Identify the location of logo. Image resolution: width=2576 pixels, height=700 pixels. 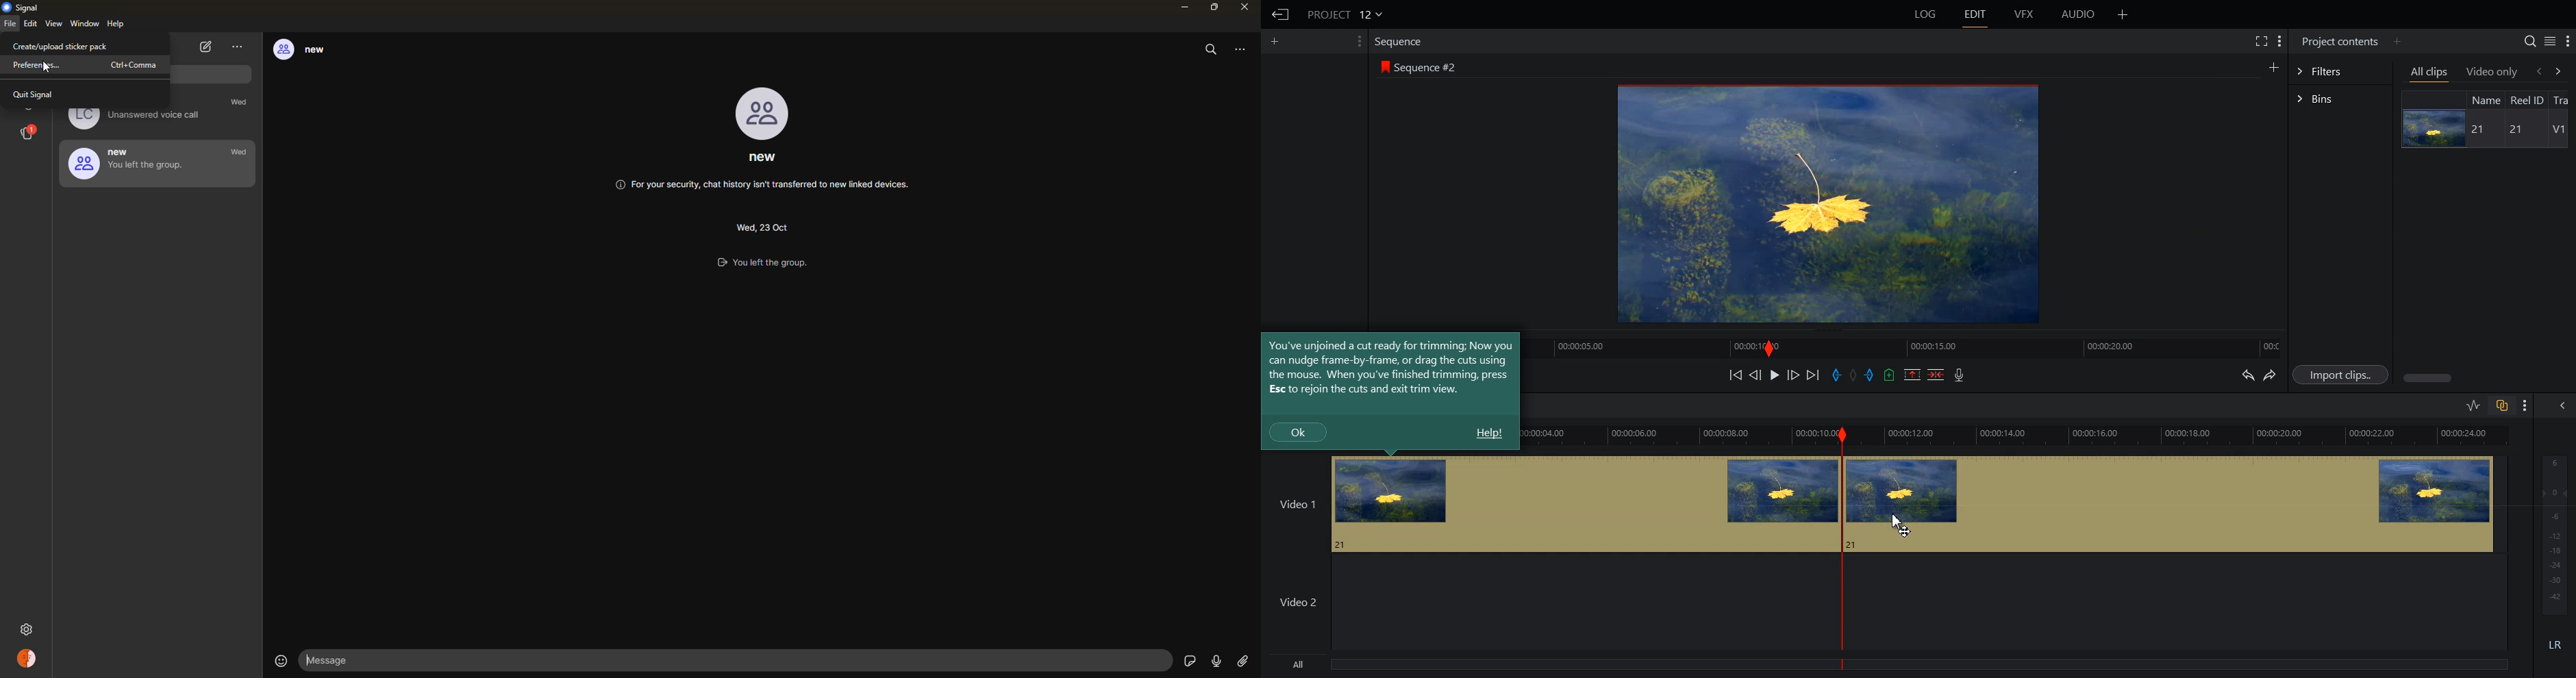
(1383, 66).